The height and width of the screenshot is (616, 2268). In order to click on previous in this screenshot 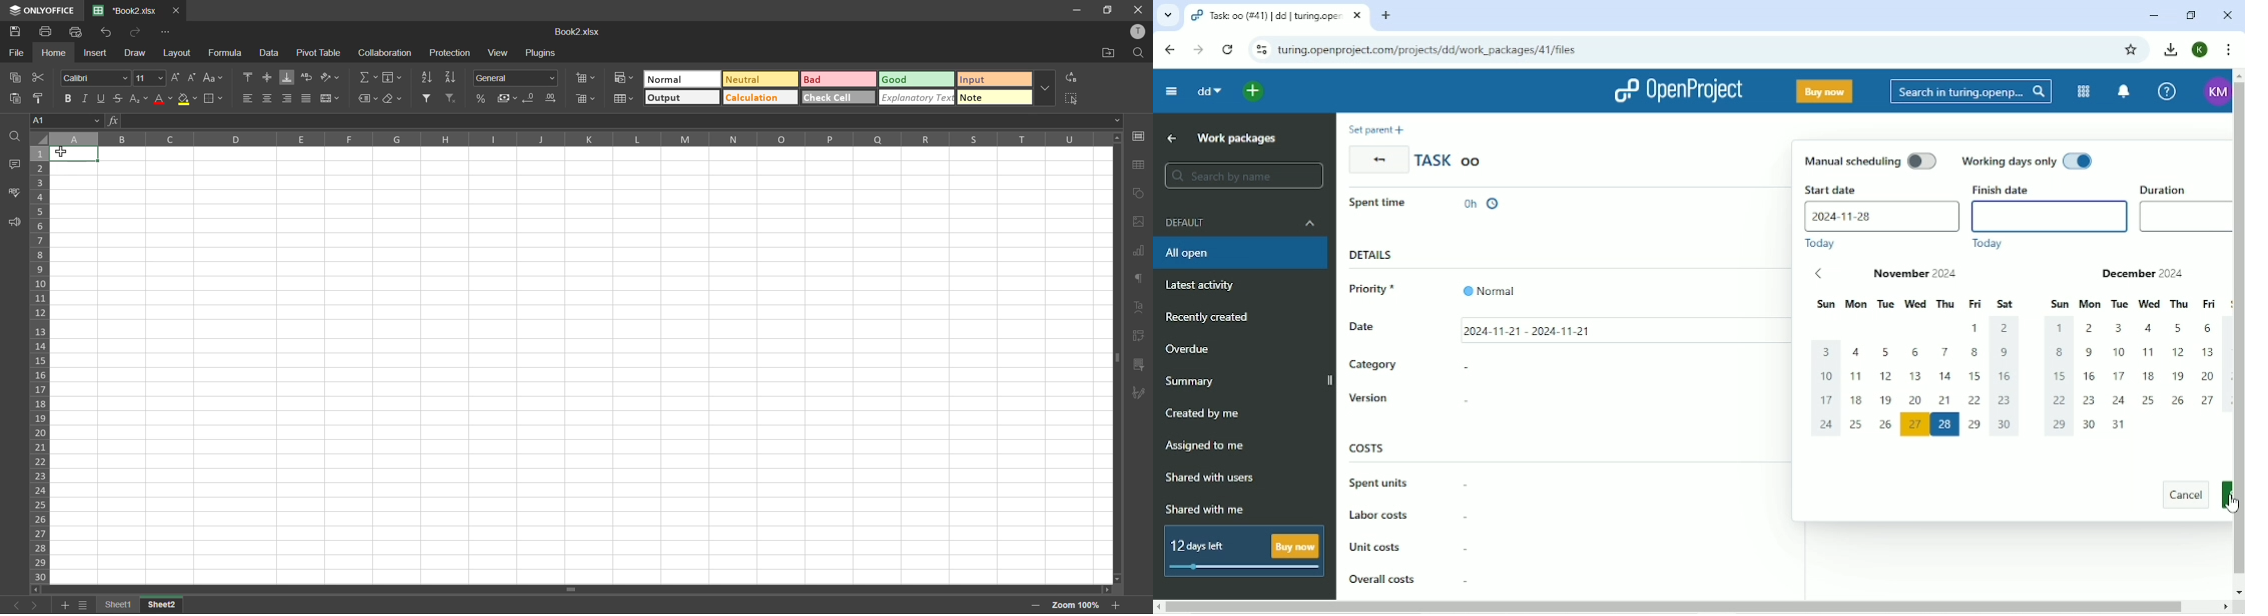, I will do `click(13, 605)`.